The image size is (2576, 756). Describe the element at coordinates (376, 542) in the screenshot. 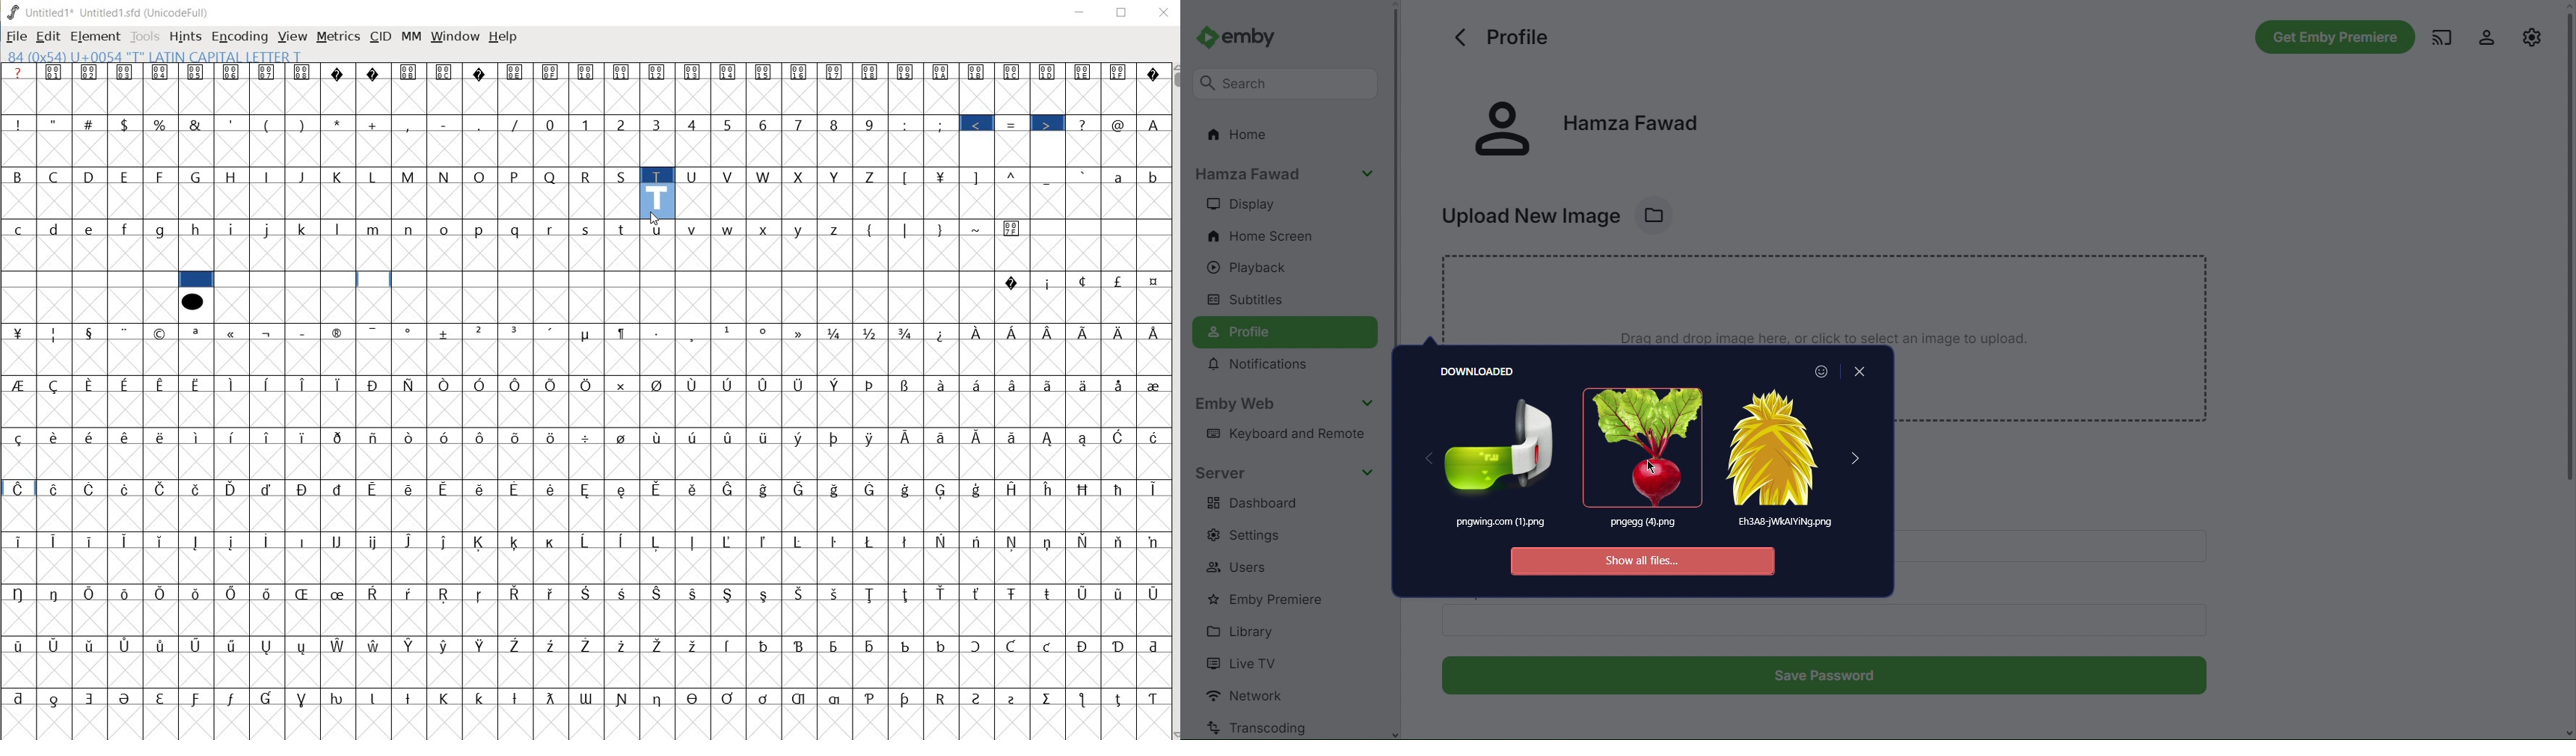

I see `Symbol` at that location.